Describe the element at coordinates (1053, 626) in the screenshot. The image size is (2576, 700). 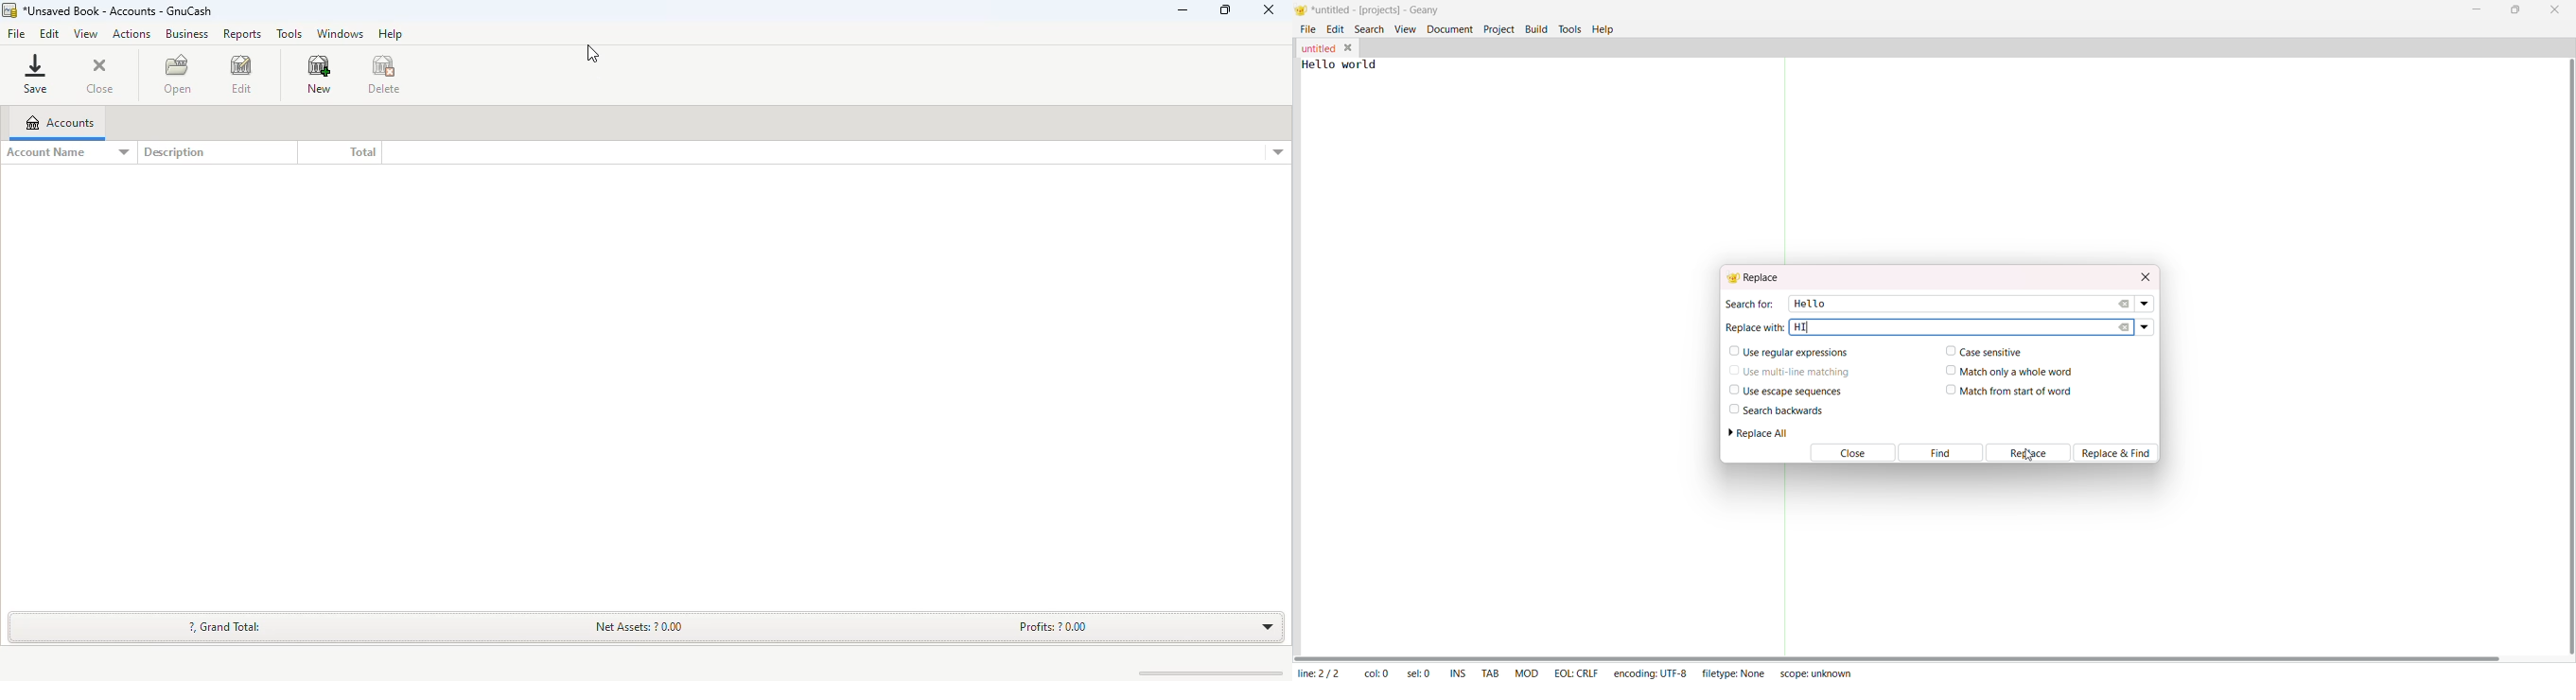
I see `Profits: ?0.00` at that location.